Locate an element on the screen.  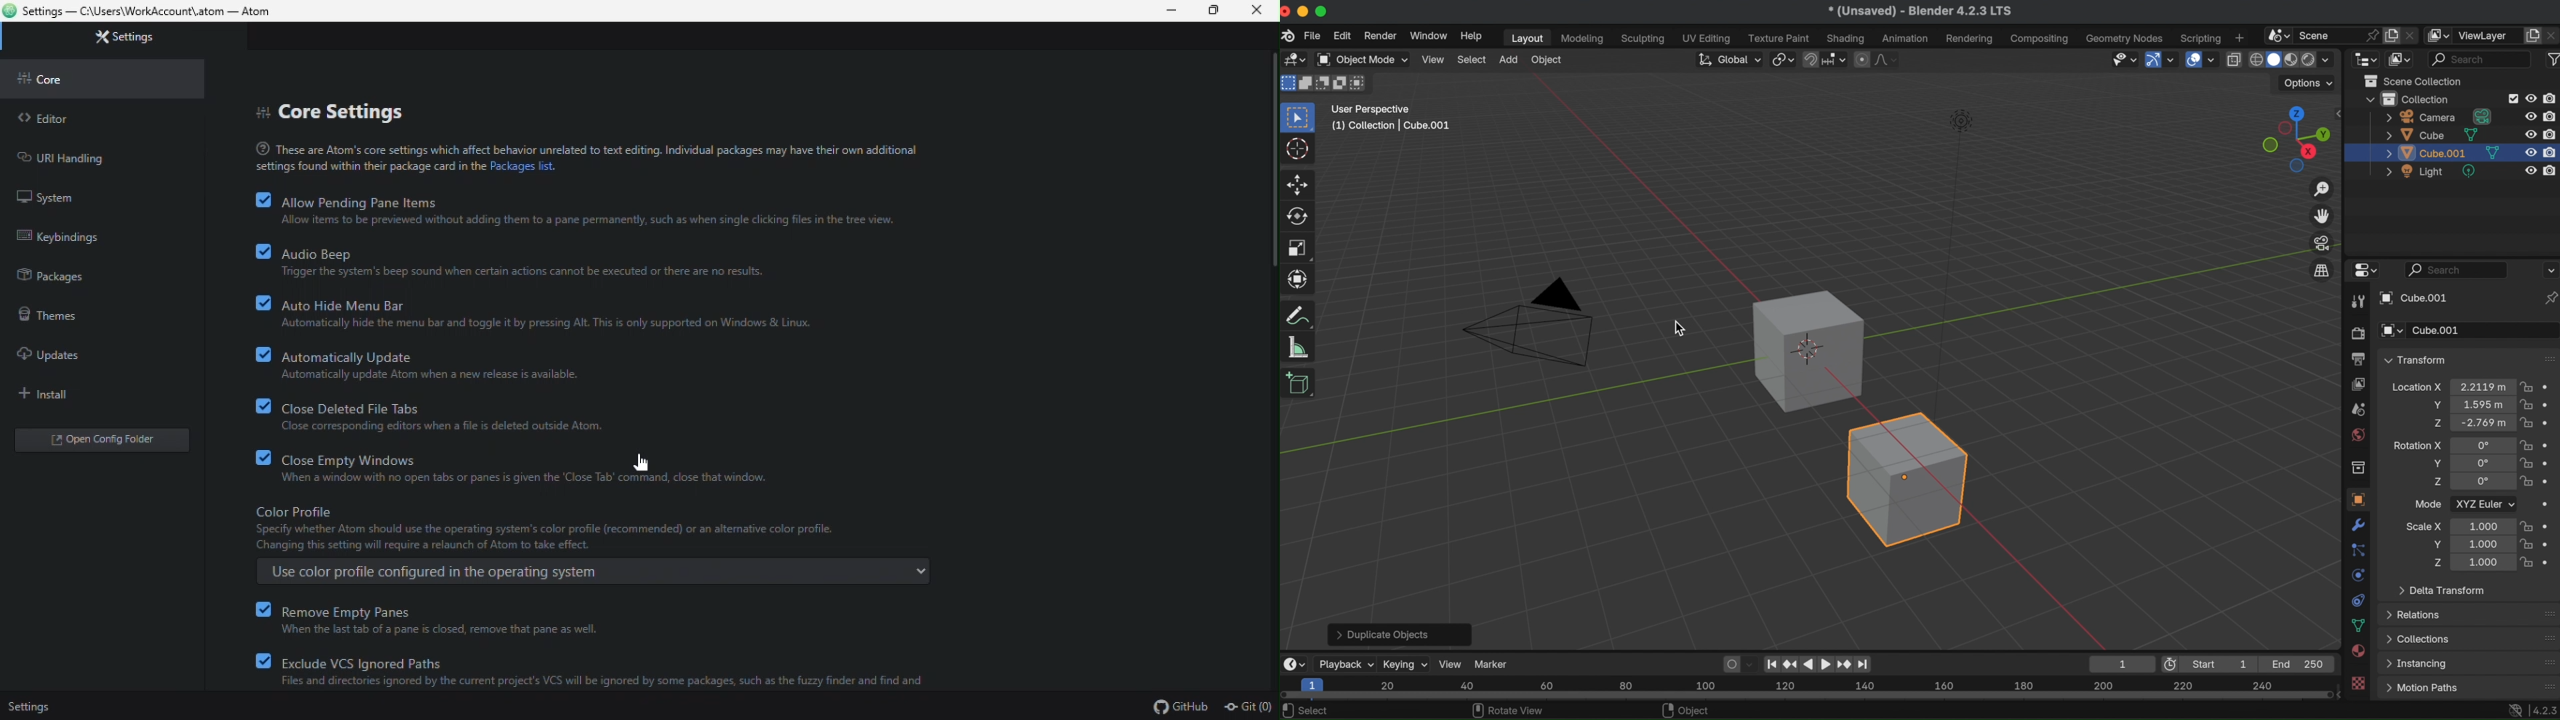
select is located at coordinates (1311, 710).